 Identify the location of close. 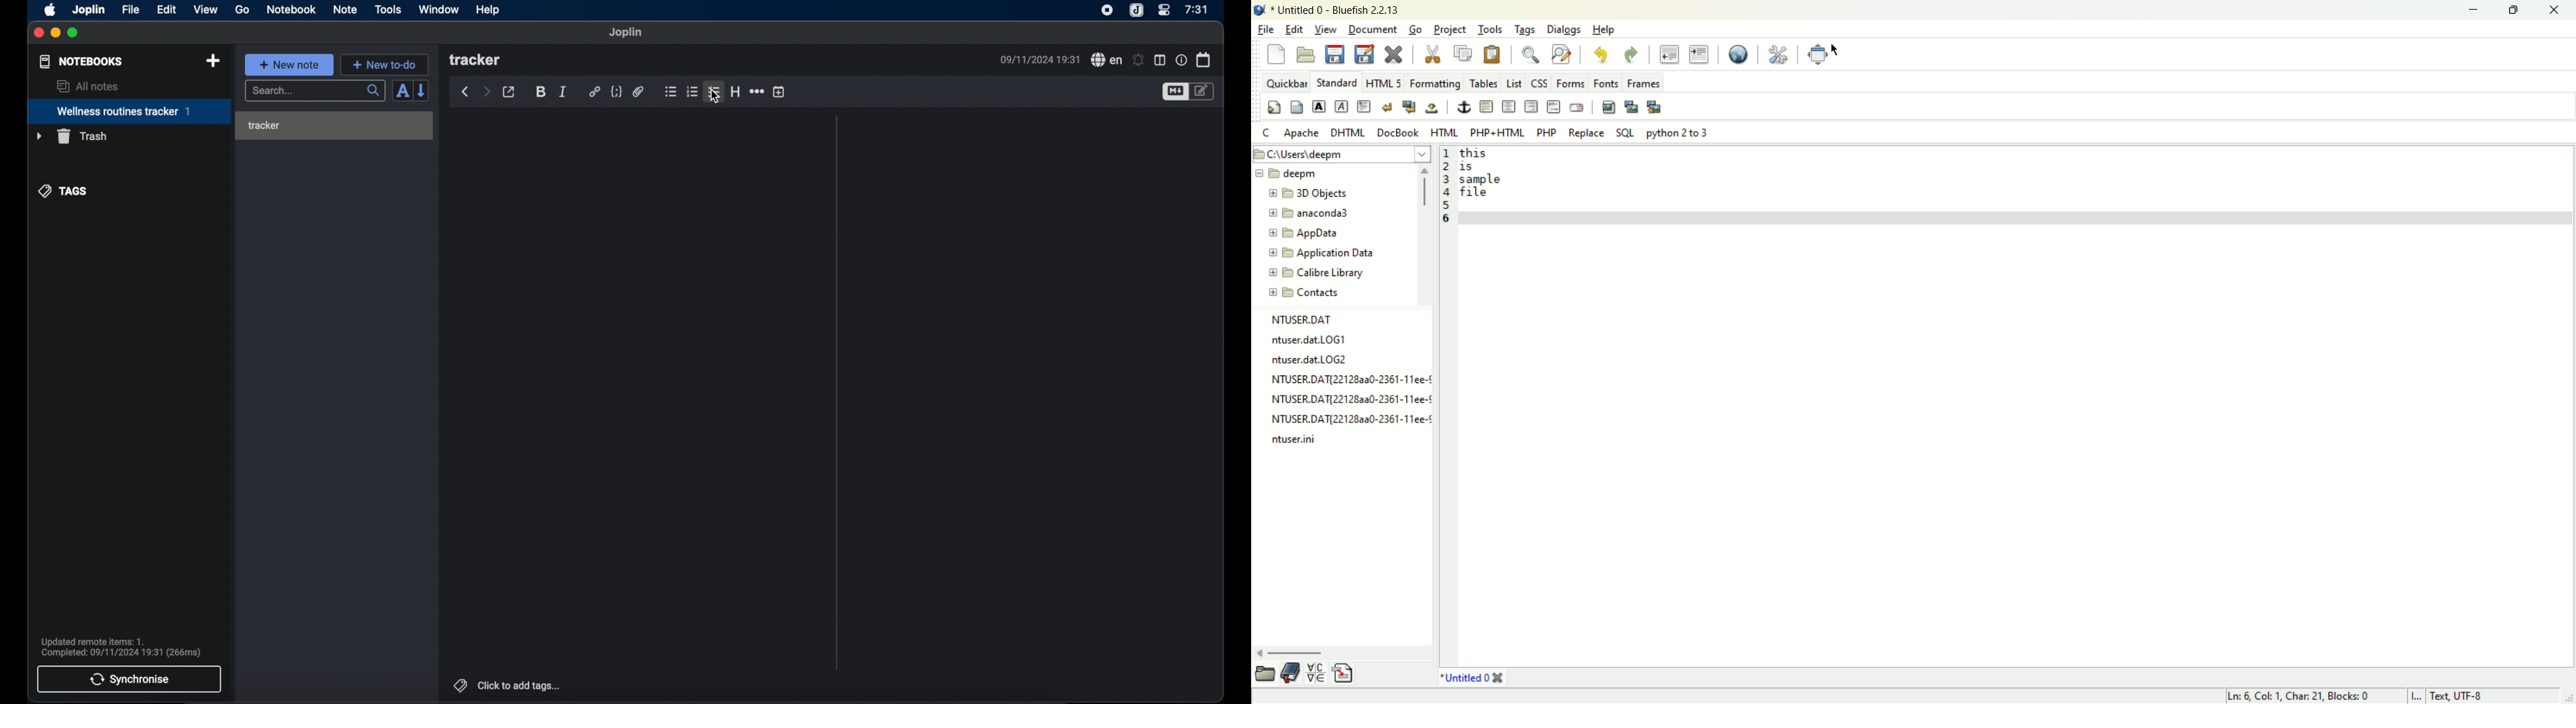
(39, 33).